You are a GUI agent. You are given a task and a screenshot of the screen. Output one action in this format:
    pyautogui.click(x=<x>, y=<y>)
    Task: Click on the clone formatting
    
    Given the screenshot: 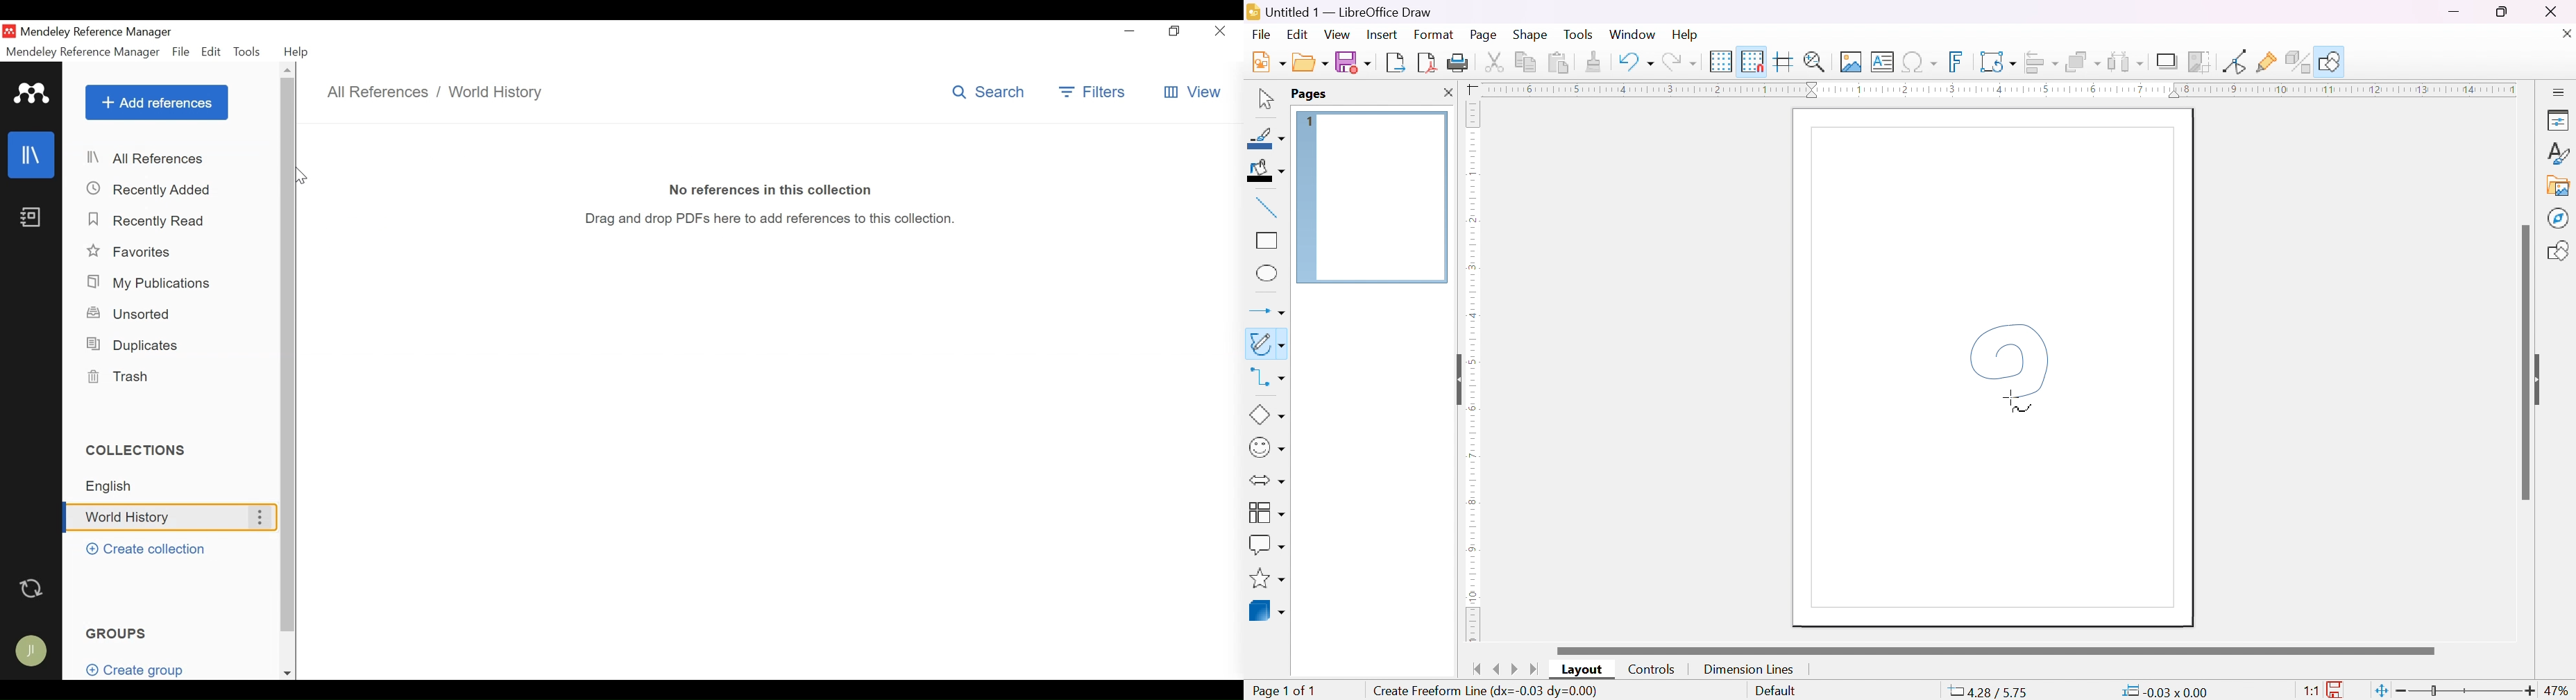 What is the action you would take?
    pyautogui.click(x=1595, y=62)
    